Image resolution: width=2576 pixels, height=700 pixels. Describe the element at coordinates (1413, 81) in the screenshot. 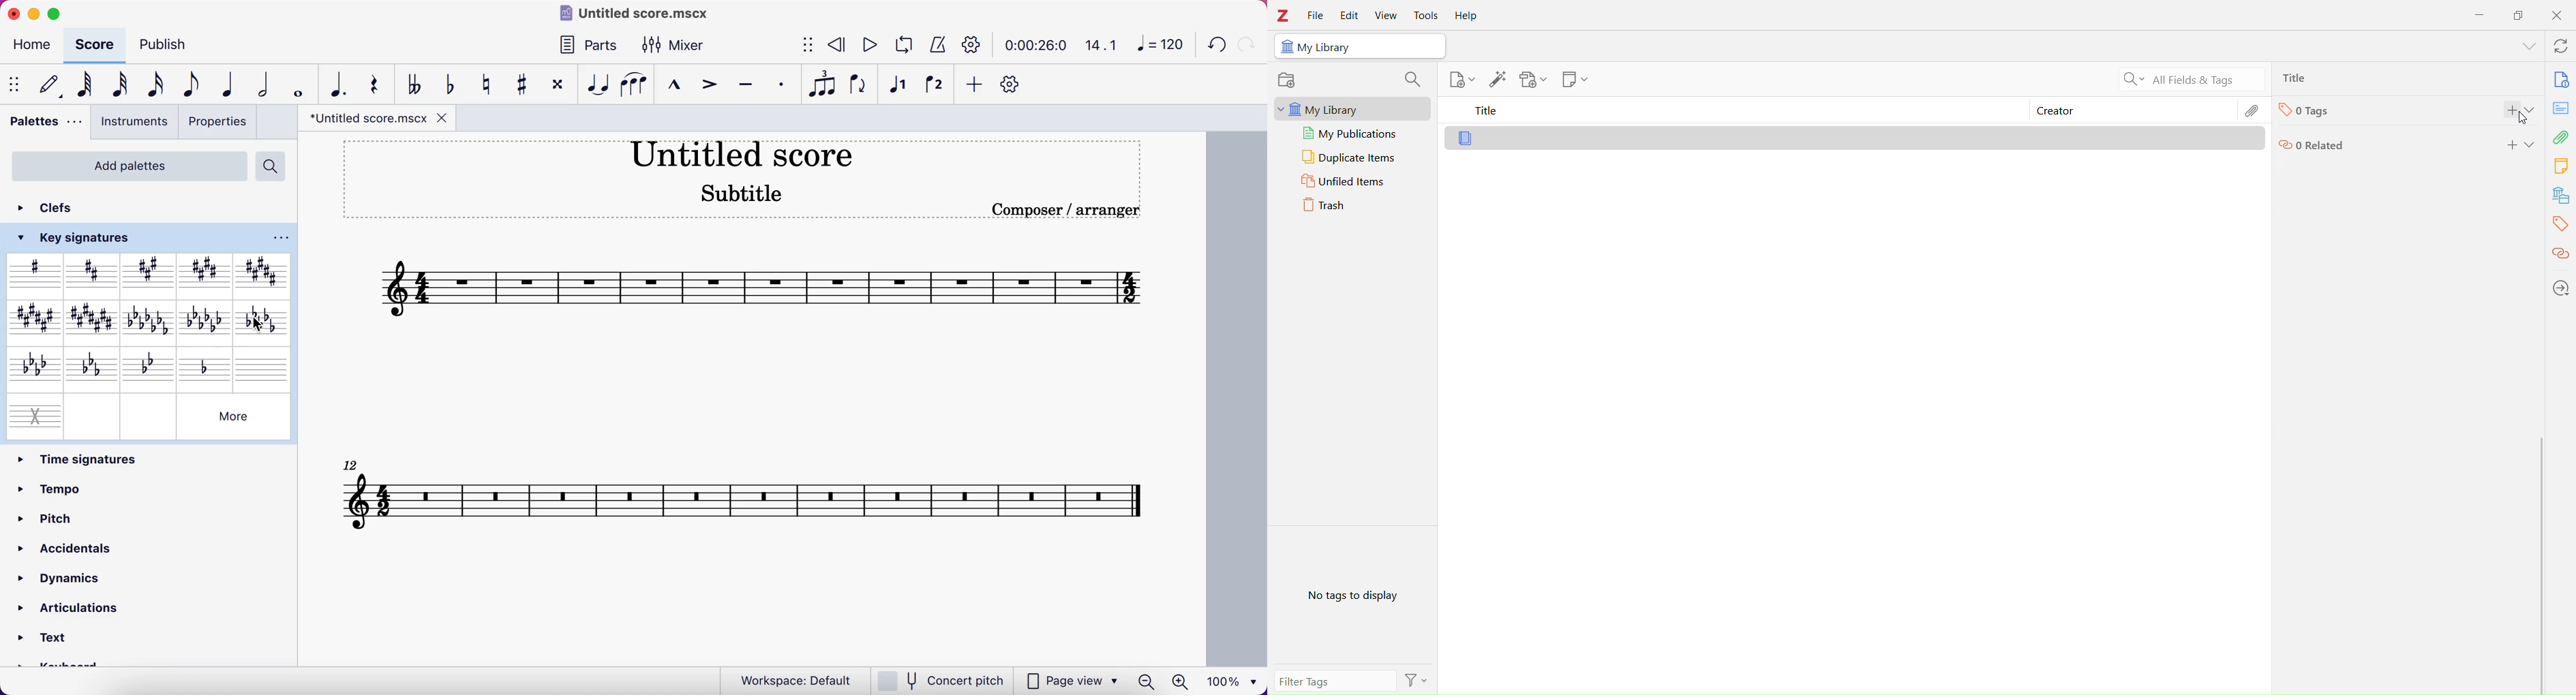

I see `search` at that location.